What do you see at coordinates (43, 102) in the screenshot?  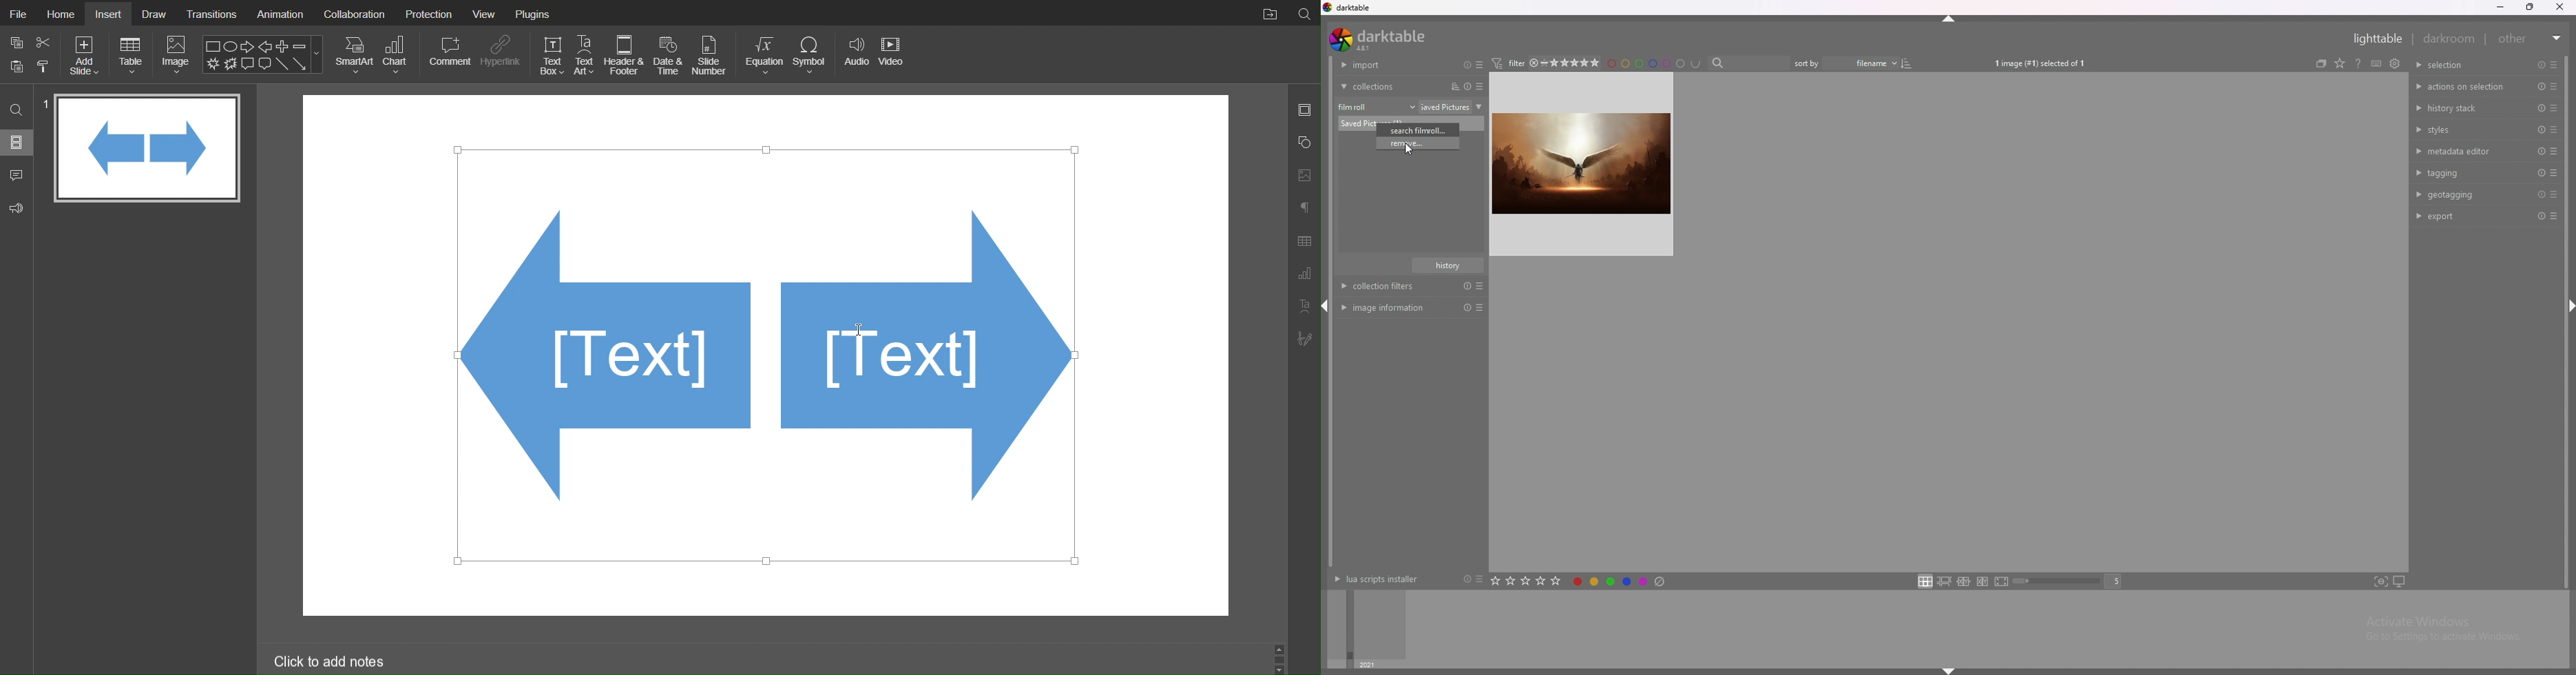 I see `slide number` at bounding box center [43, 102].